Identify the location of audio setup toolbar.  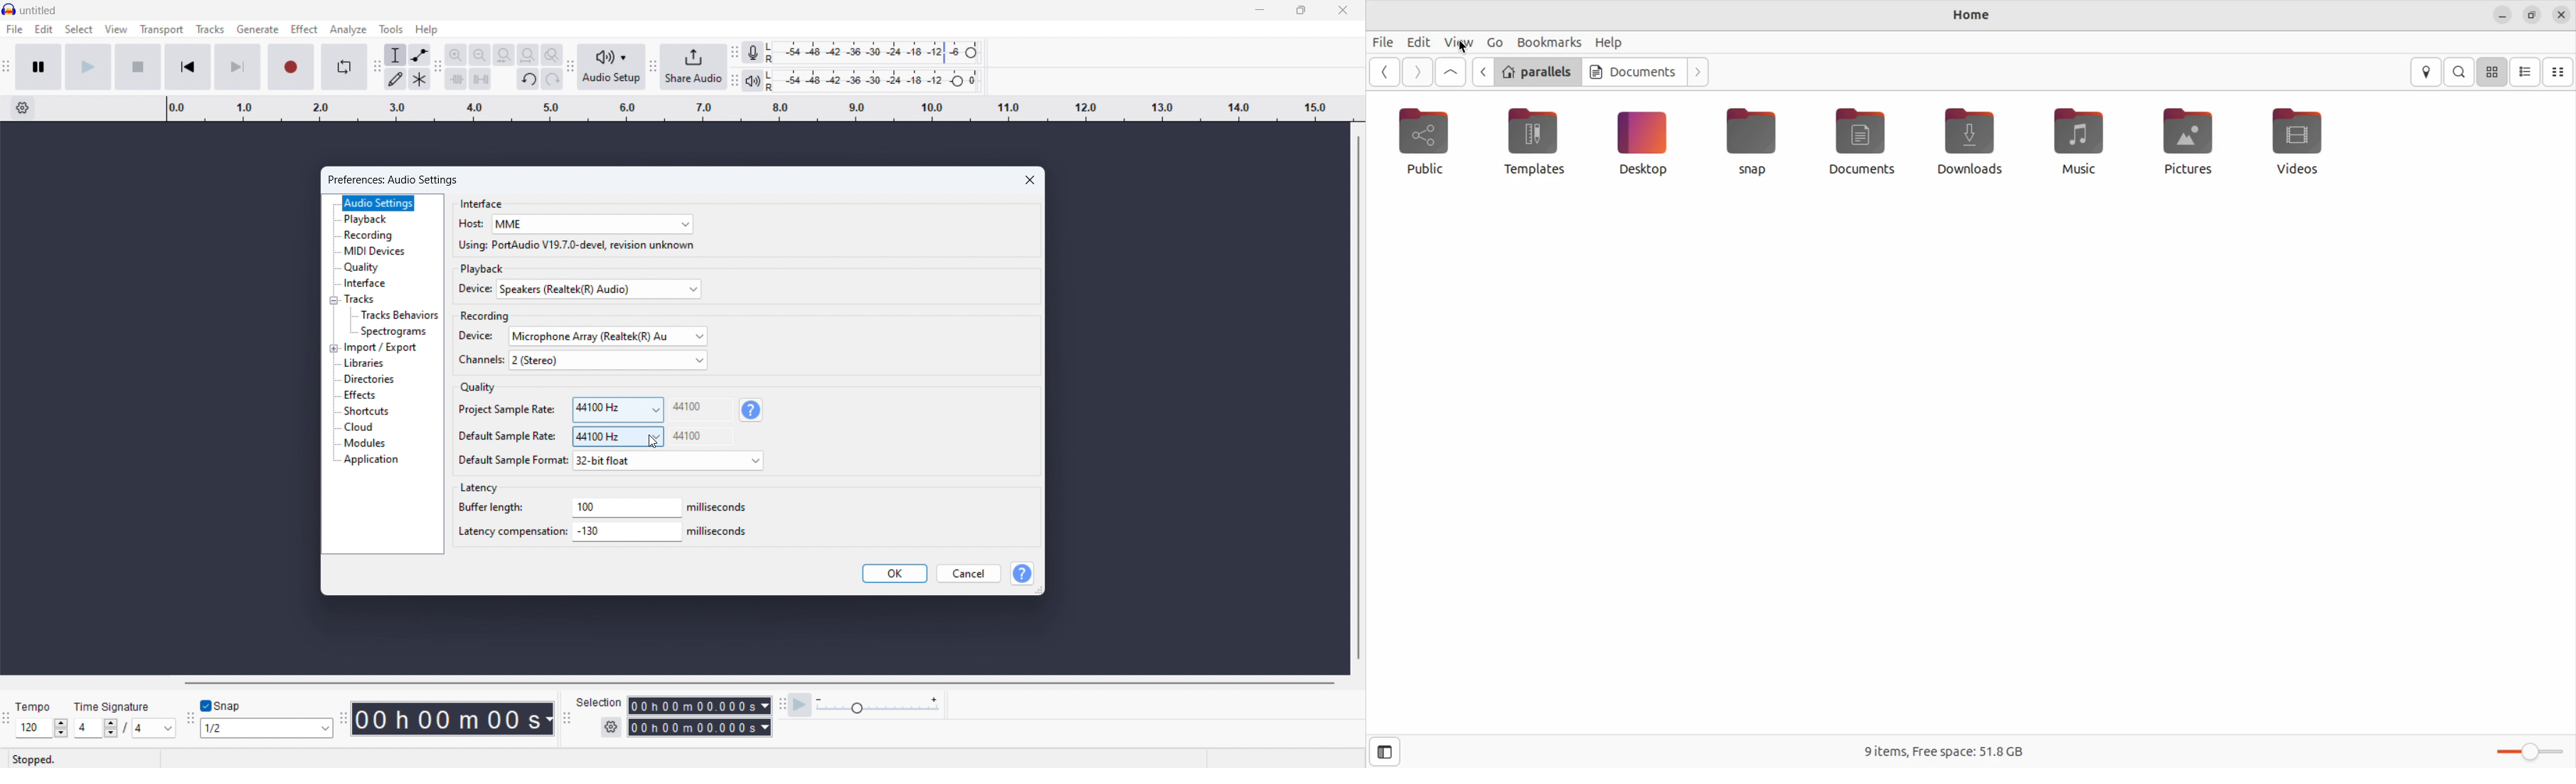
(570, 67).